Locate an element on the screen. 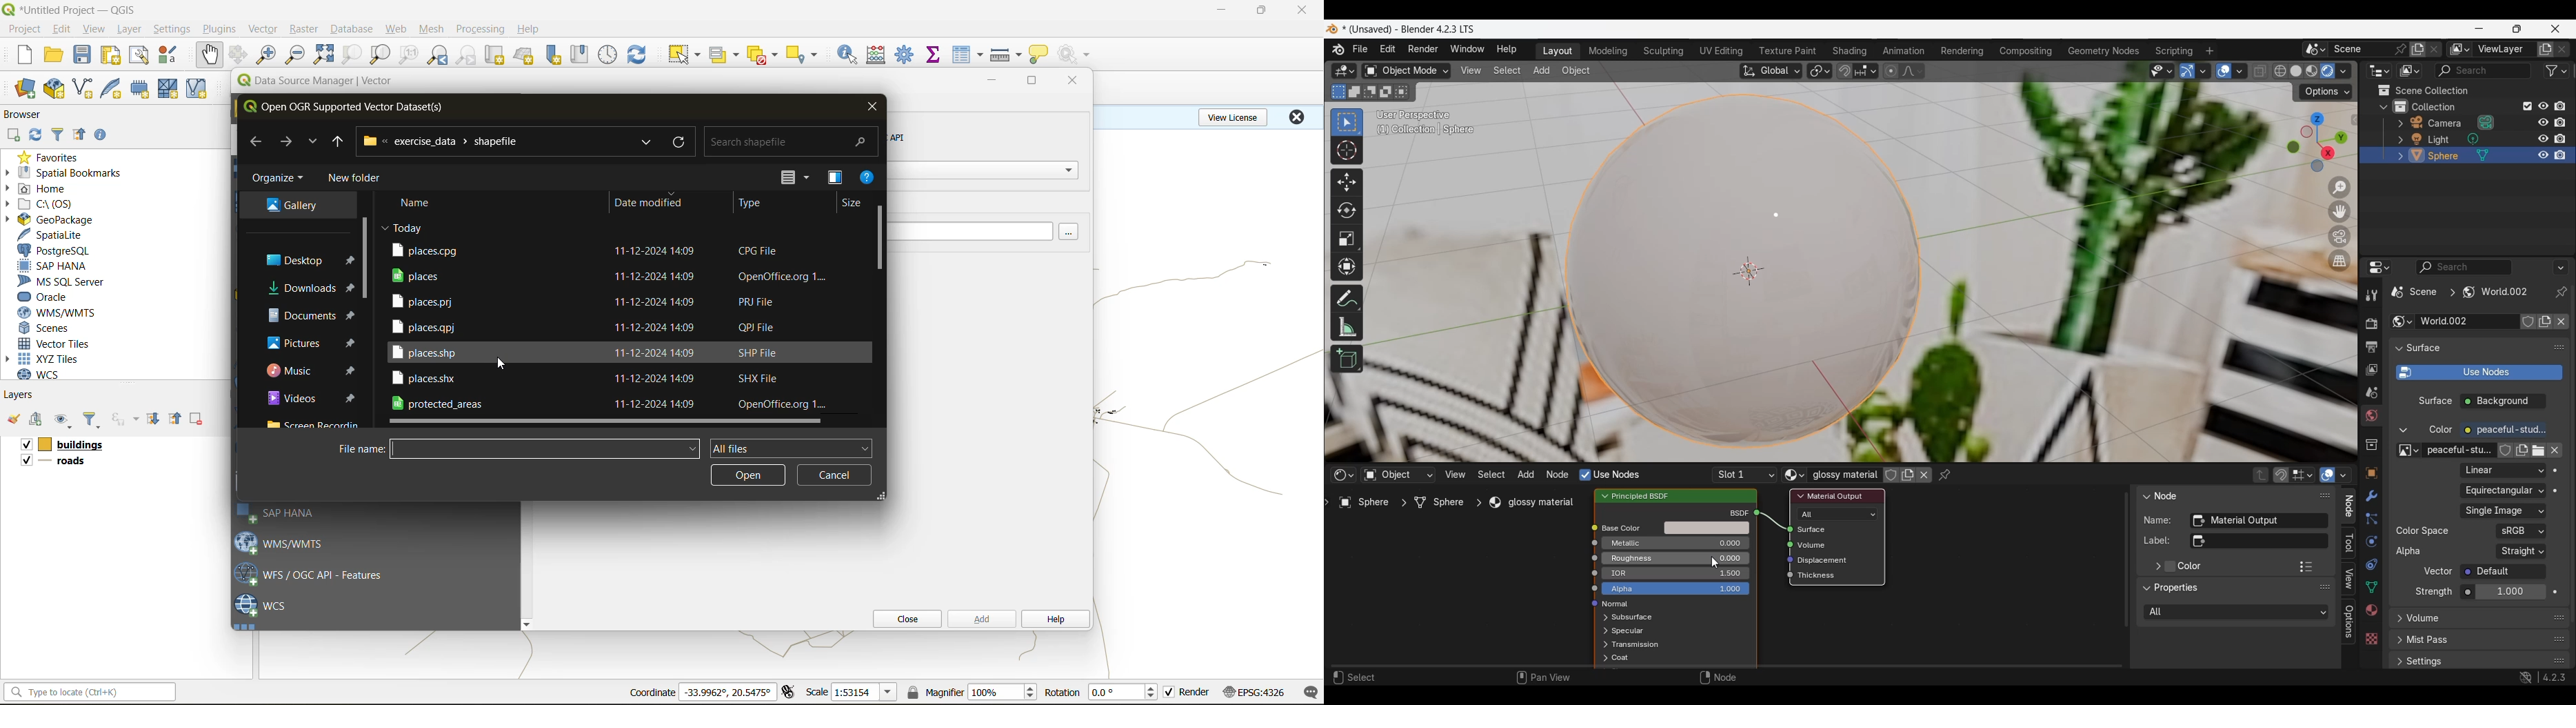 This screenshot has width=2576, height=728. date modified is located at coordinates (648, 202).